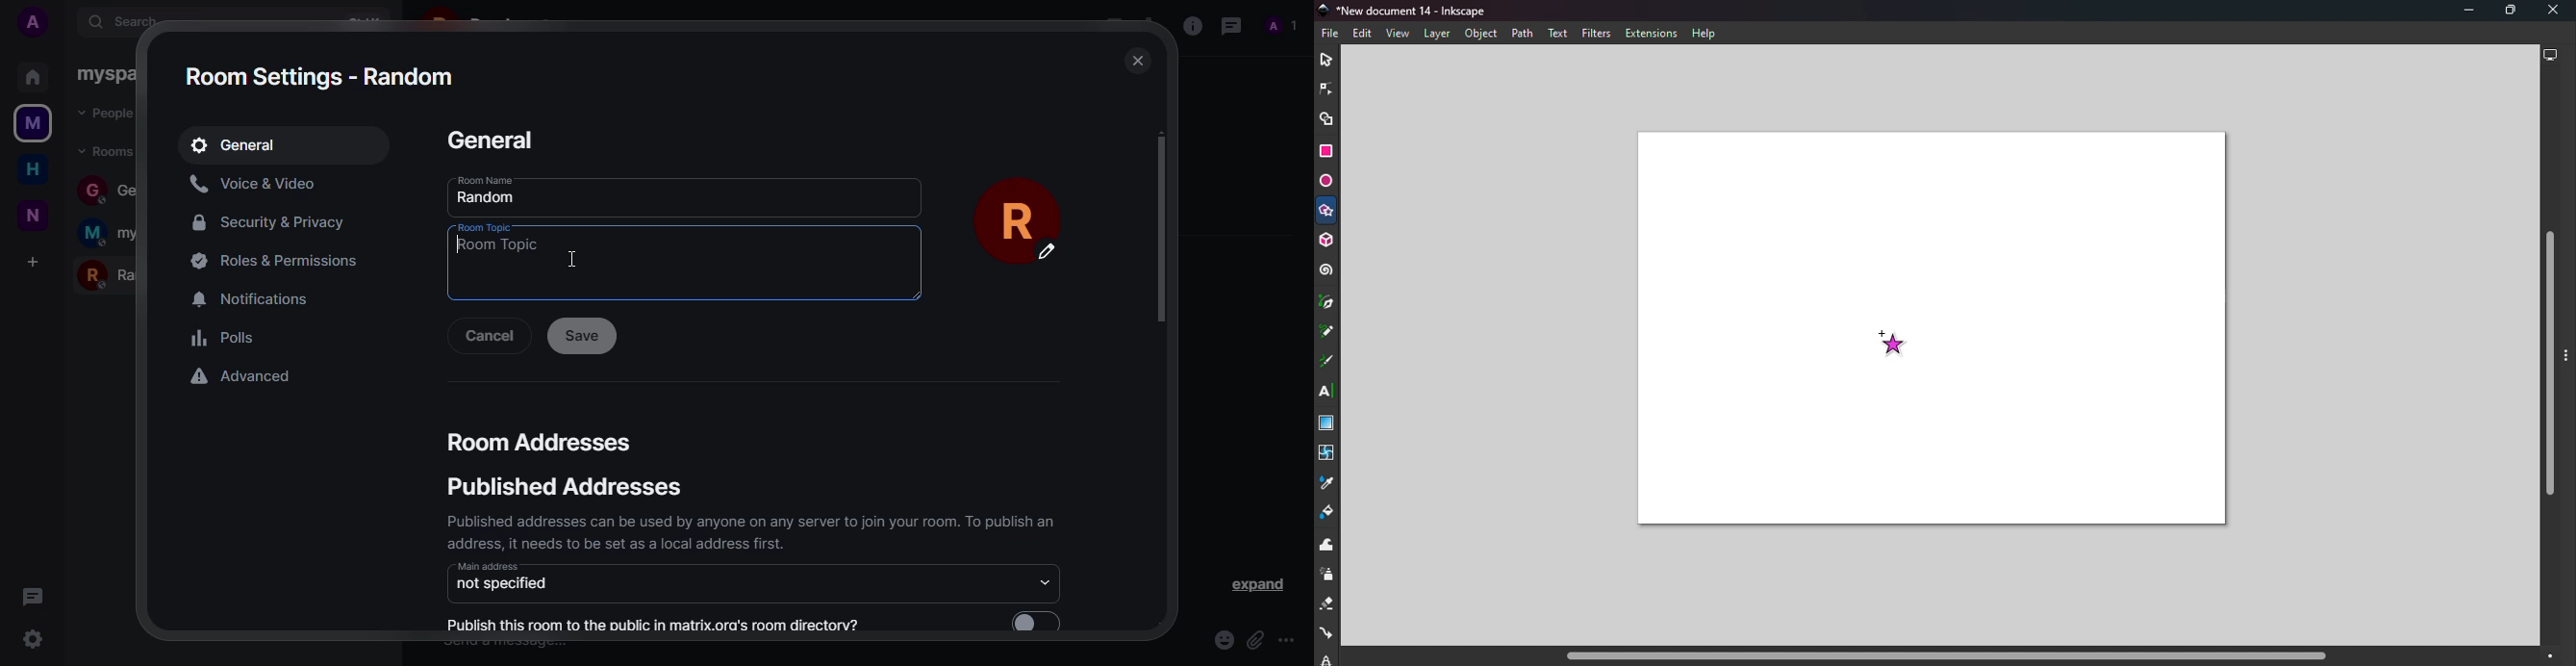 The image size is (2576, 672). I want to click on cancel, so click(491, 335).